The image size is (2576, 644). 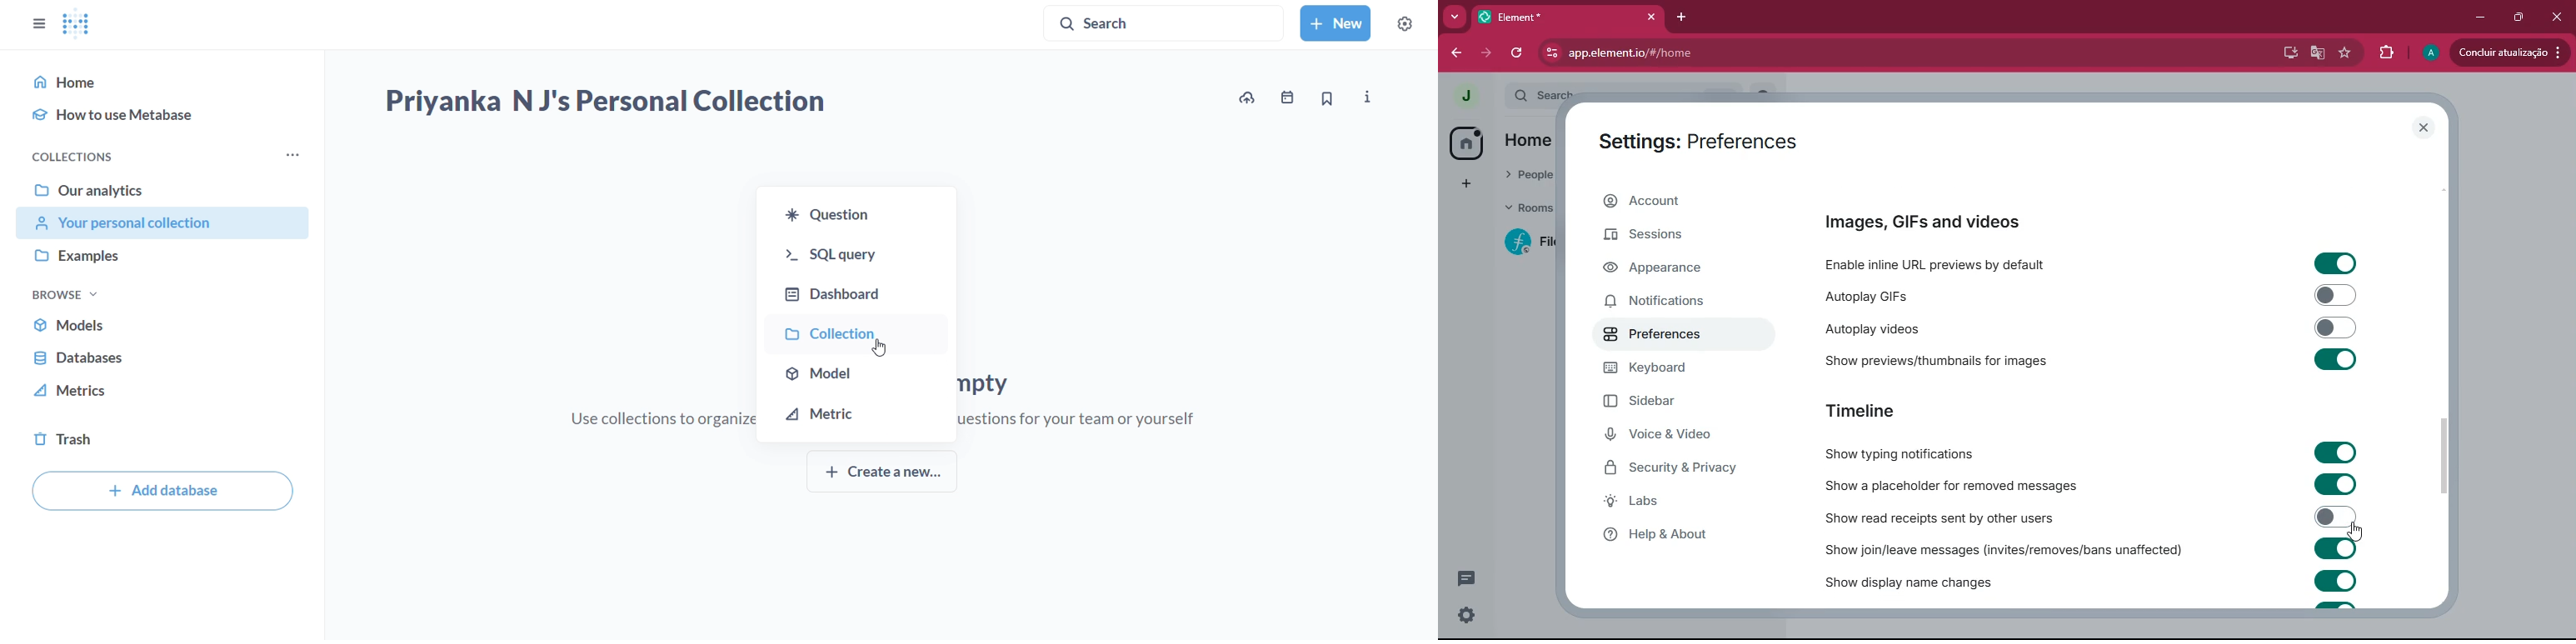 What do you see at coordinates (29, 18) in the screenshot?
I see `close sidebar` at bounding box center [29, 18].